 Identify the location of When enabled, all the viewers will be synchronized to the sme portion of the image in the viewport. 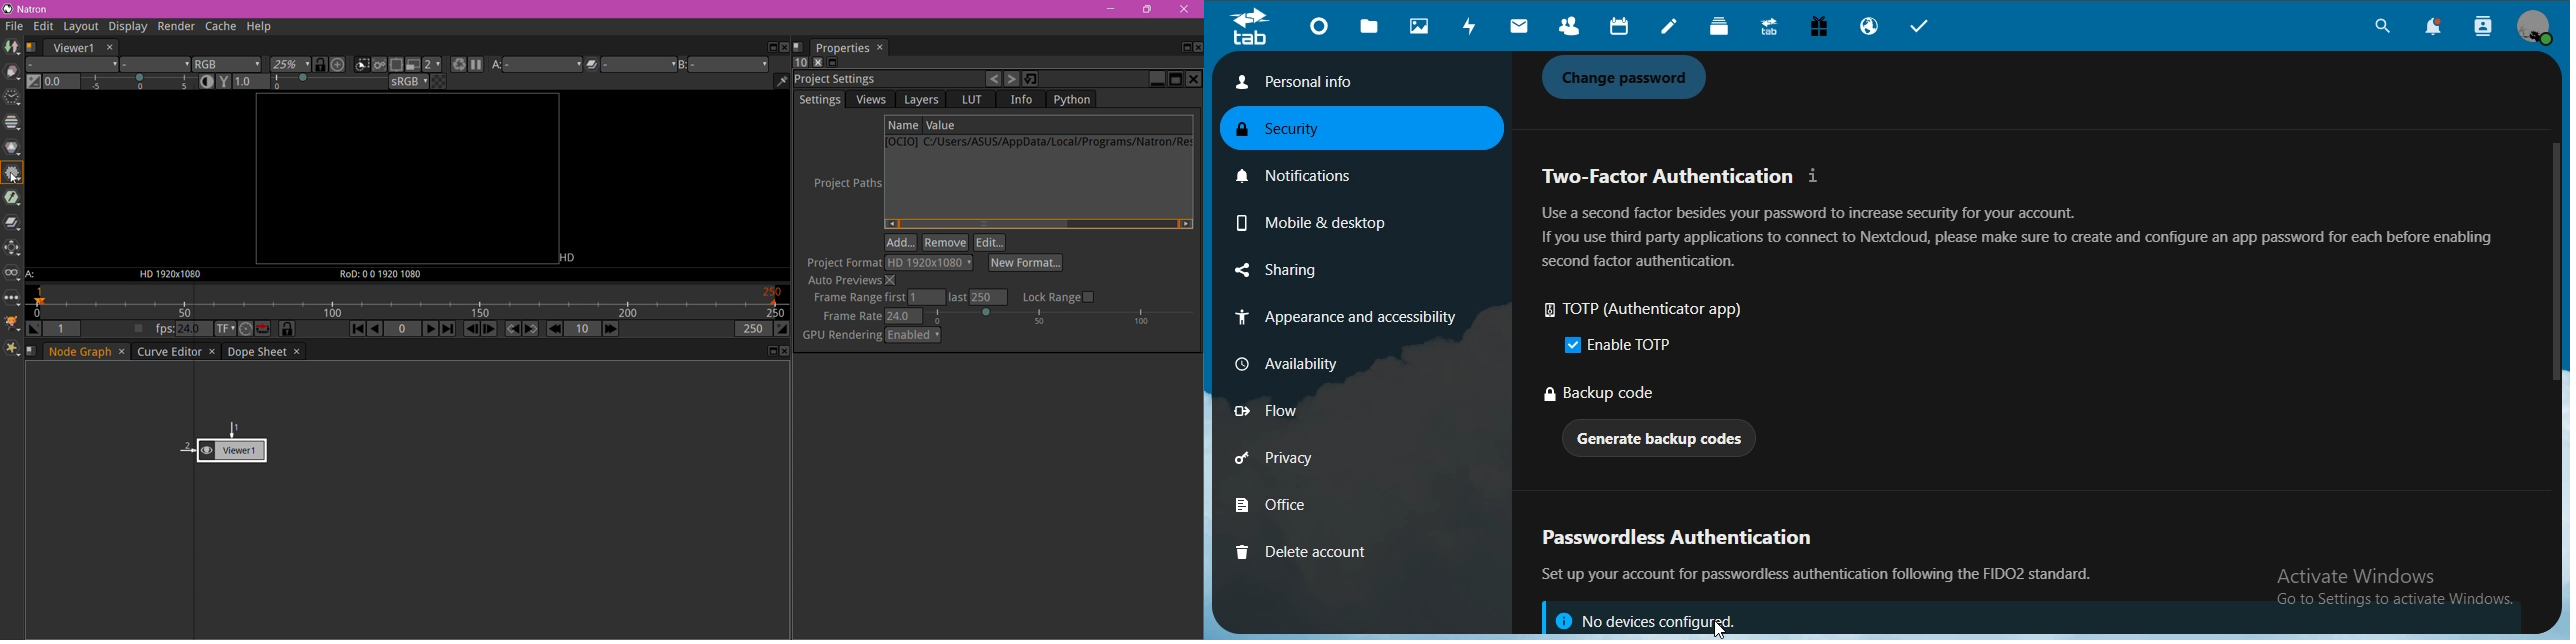
(321, 65).